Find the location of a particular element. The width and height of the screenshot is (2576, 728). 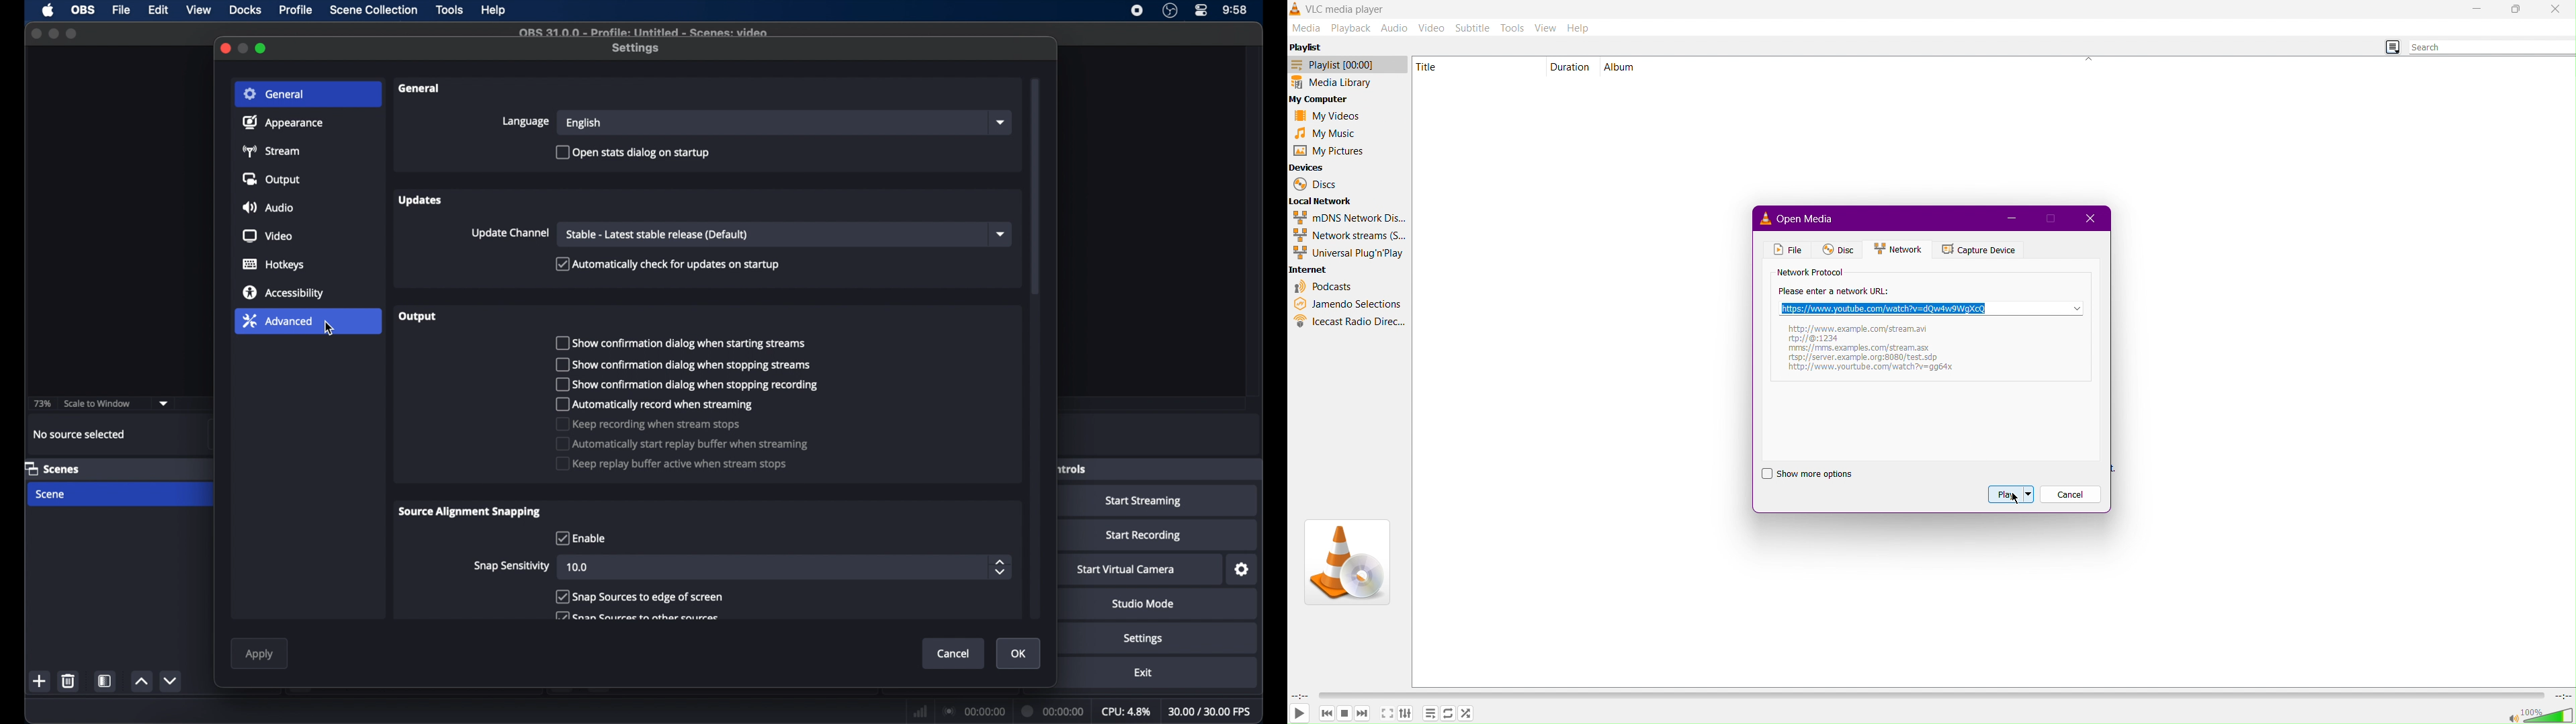

output is located at coordinates (271, 179).